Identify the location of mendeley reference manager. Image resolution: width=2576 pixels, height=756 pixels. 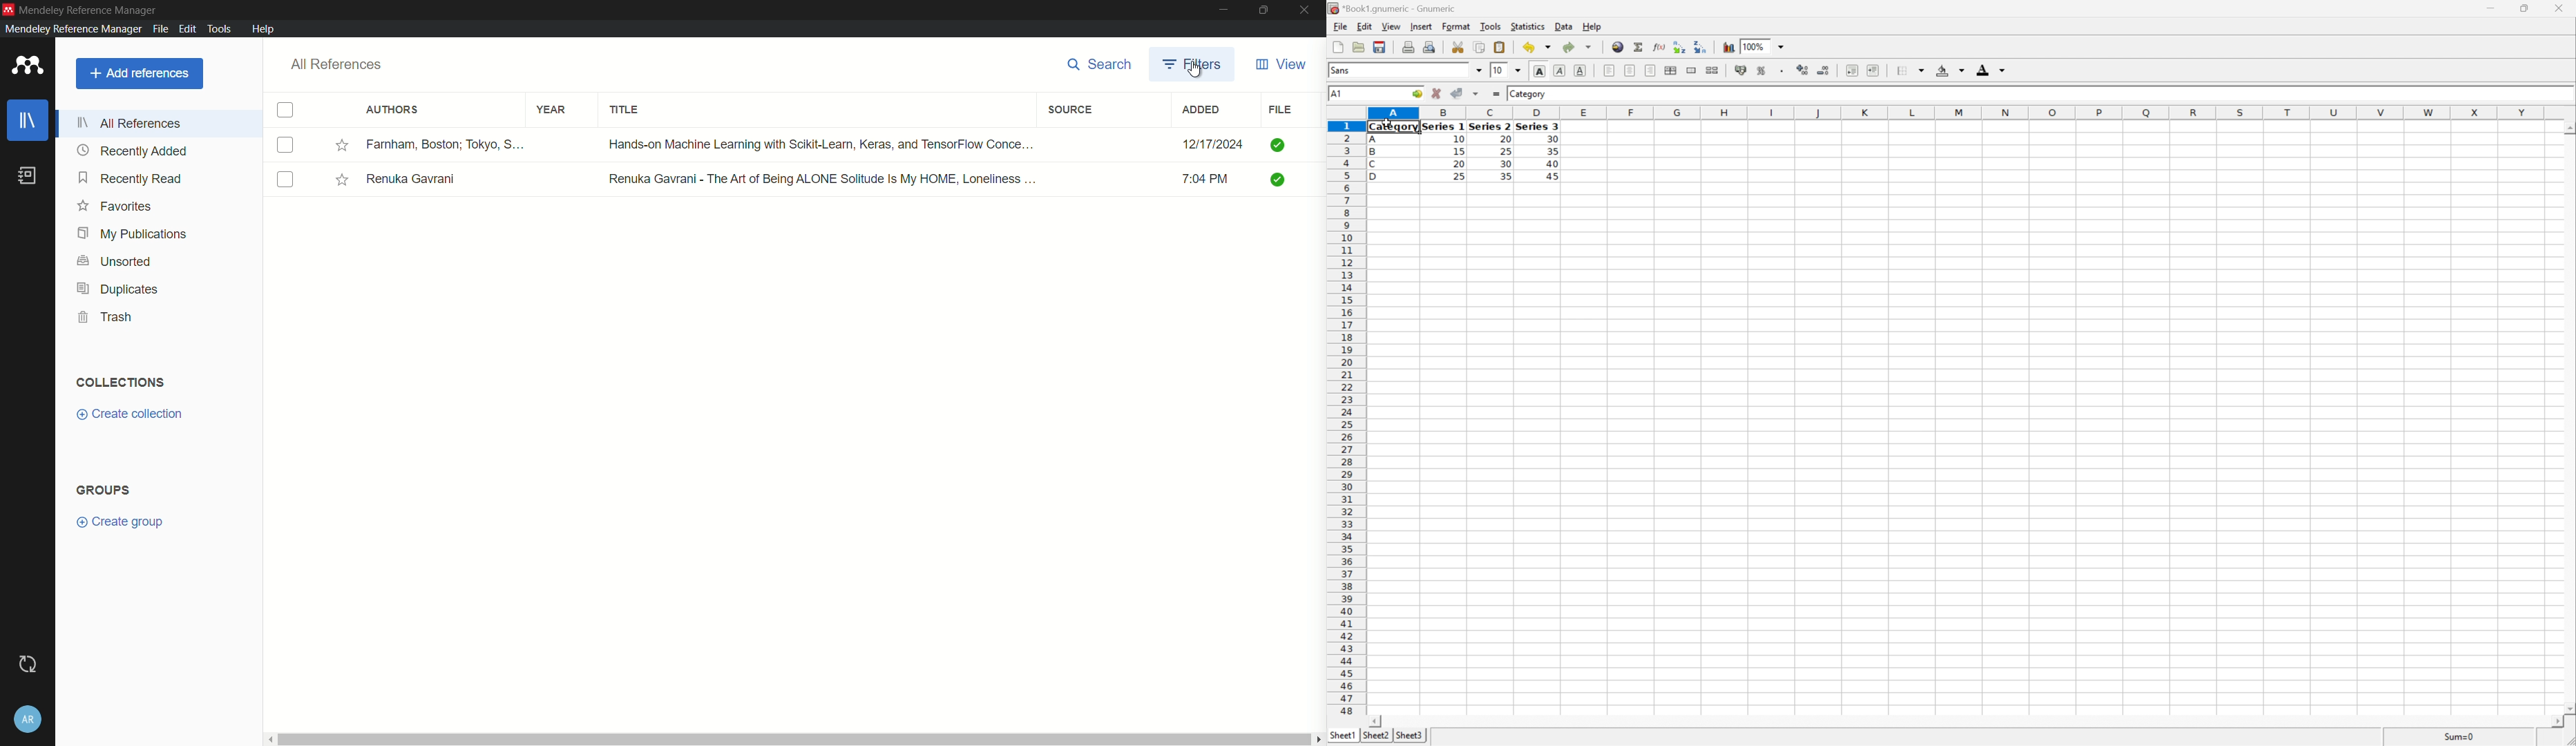
(73, 28).